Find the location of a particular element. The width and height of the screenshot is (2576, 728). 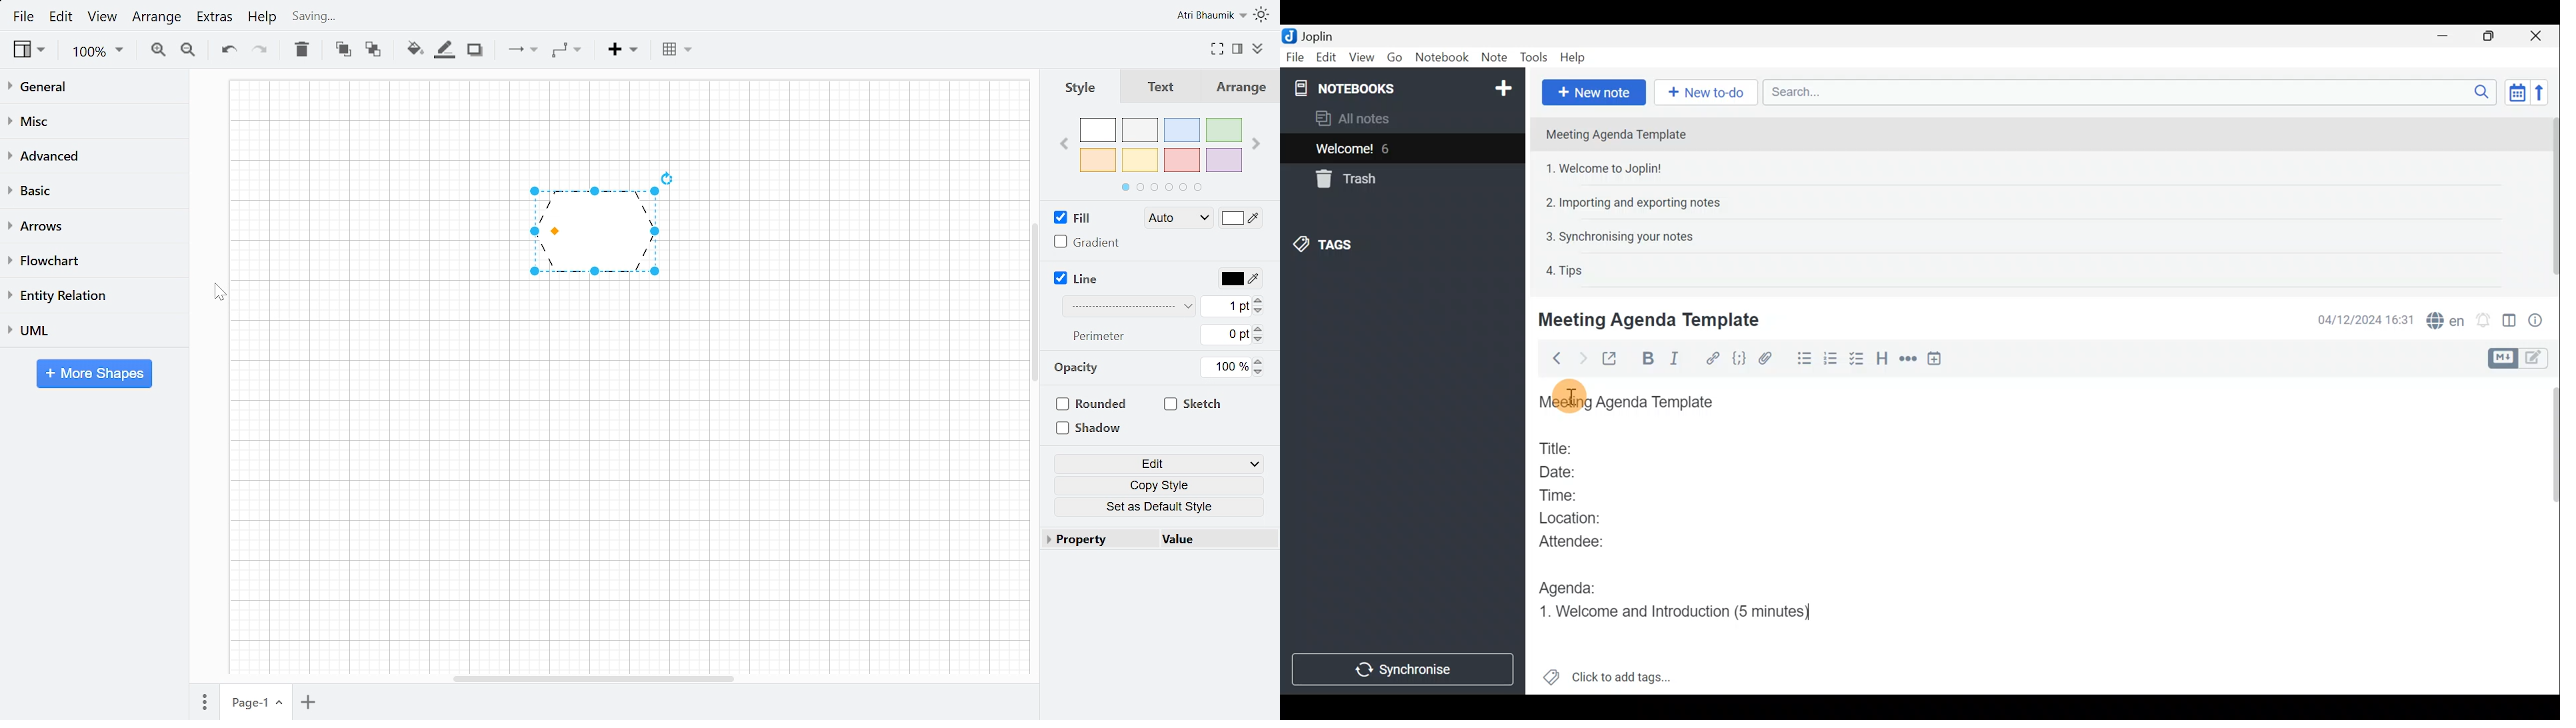

Current page is located at coordinates (255, 703).